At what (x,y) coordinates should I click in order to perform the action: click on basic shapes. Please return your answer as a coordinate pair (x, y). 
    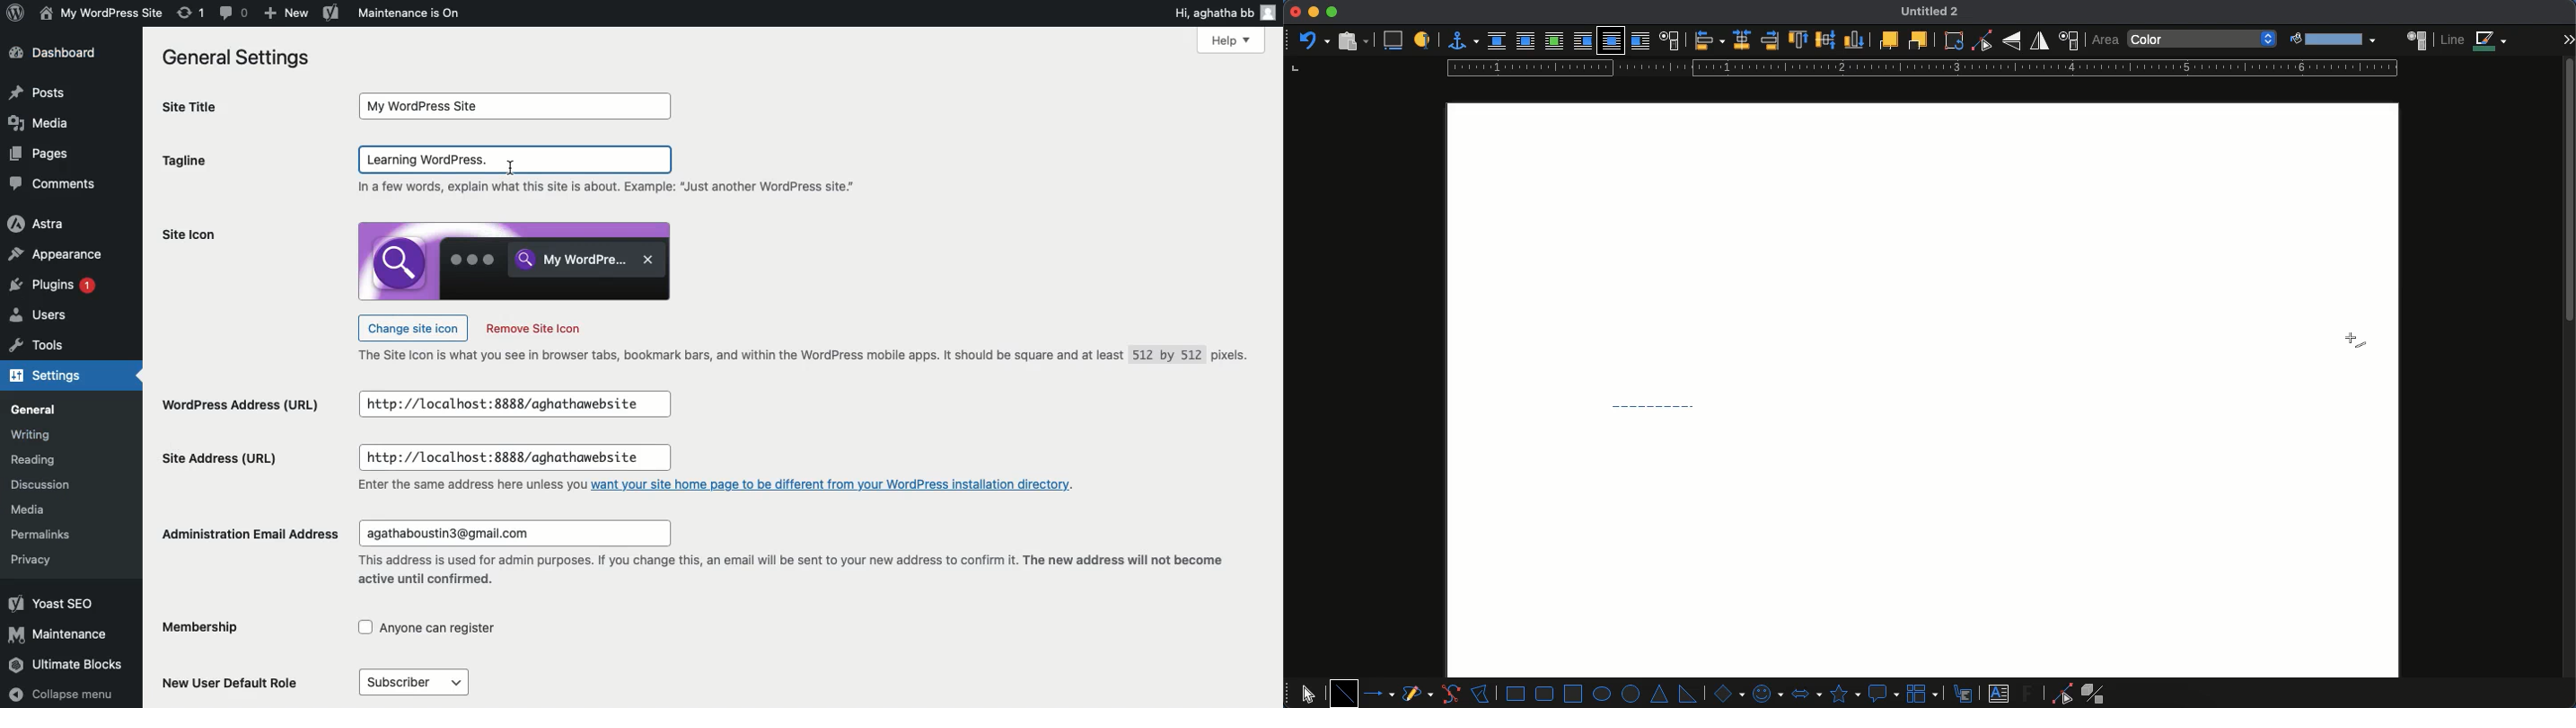
    Looking at the image, I should click on (1727, 693).